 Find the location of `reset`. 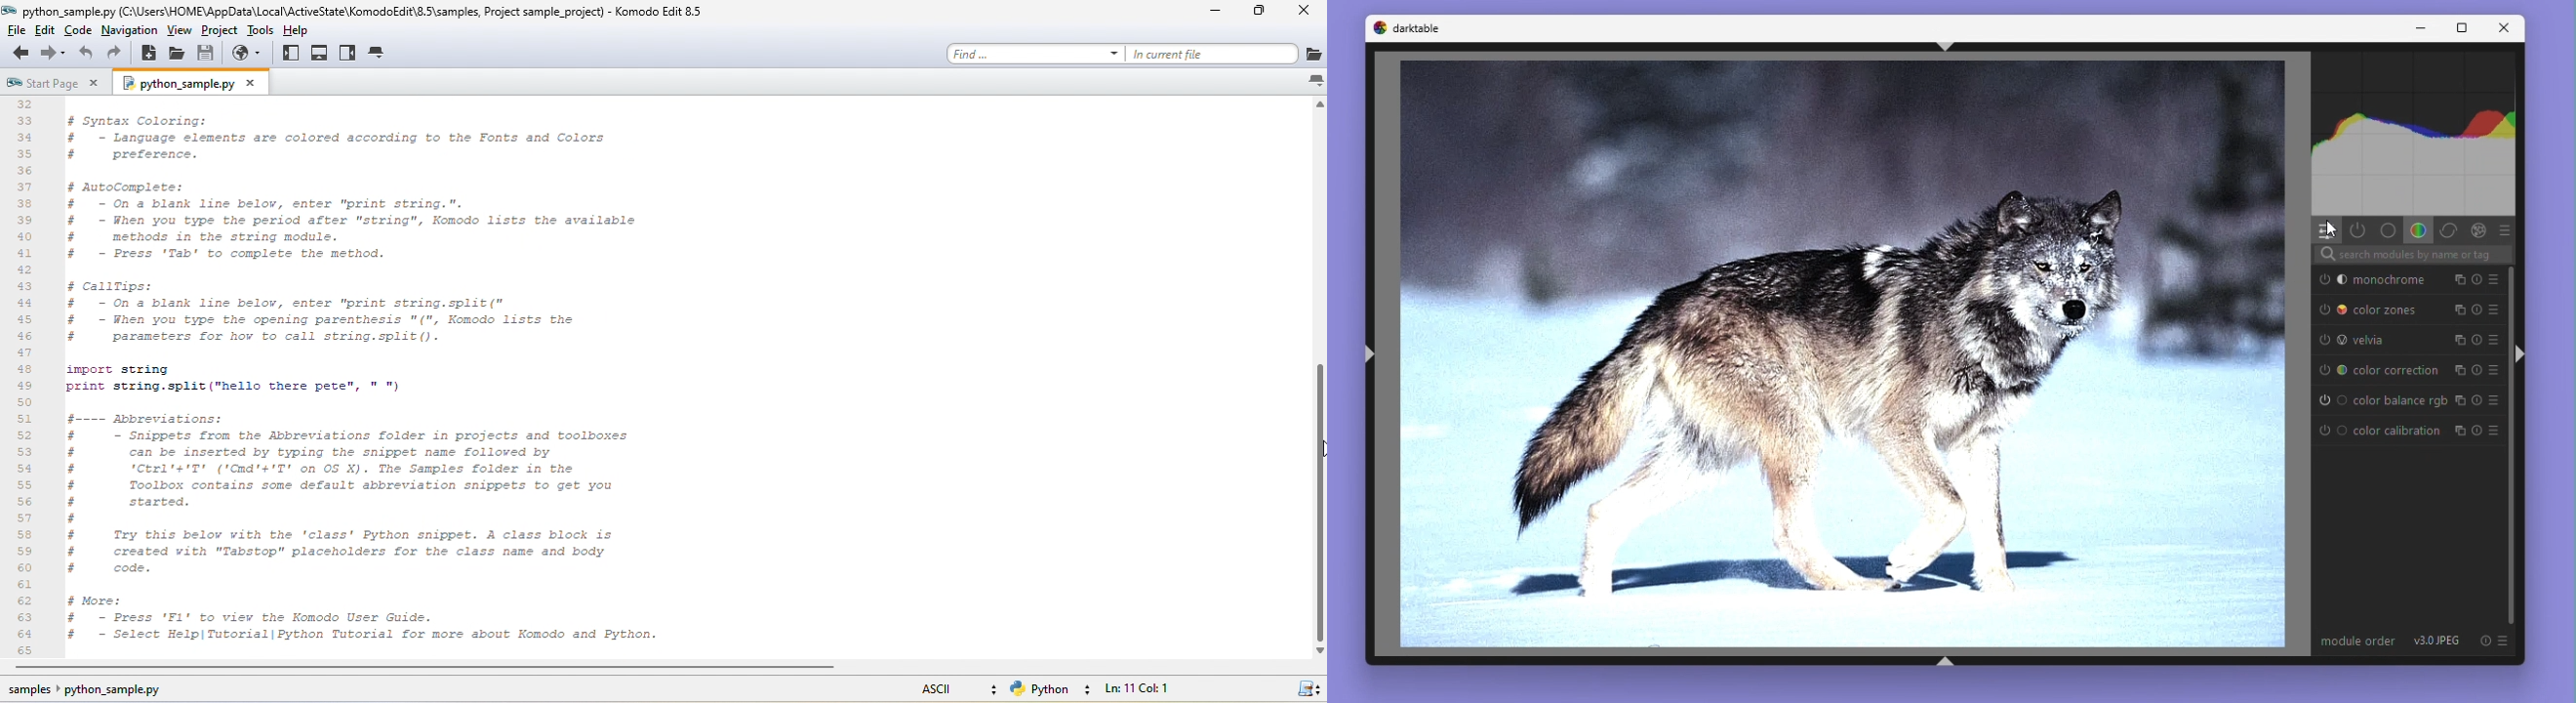

reset is located at coordinates (2477, 340).